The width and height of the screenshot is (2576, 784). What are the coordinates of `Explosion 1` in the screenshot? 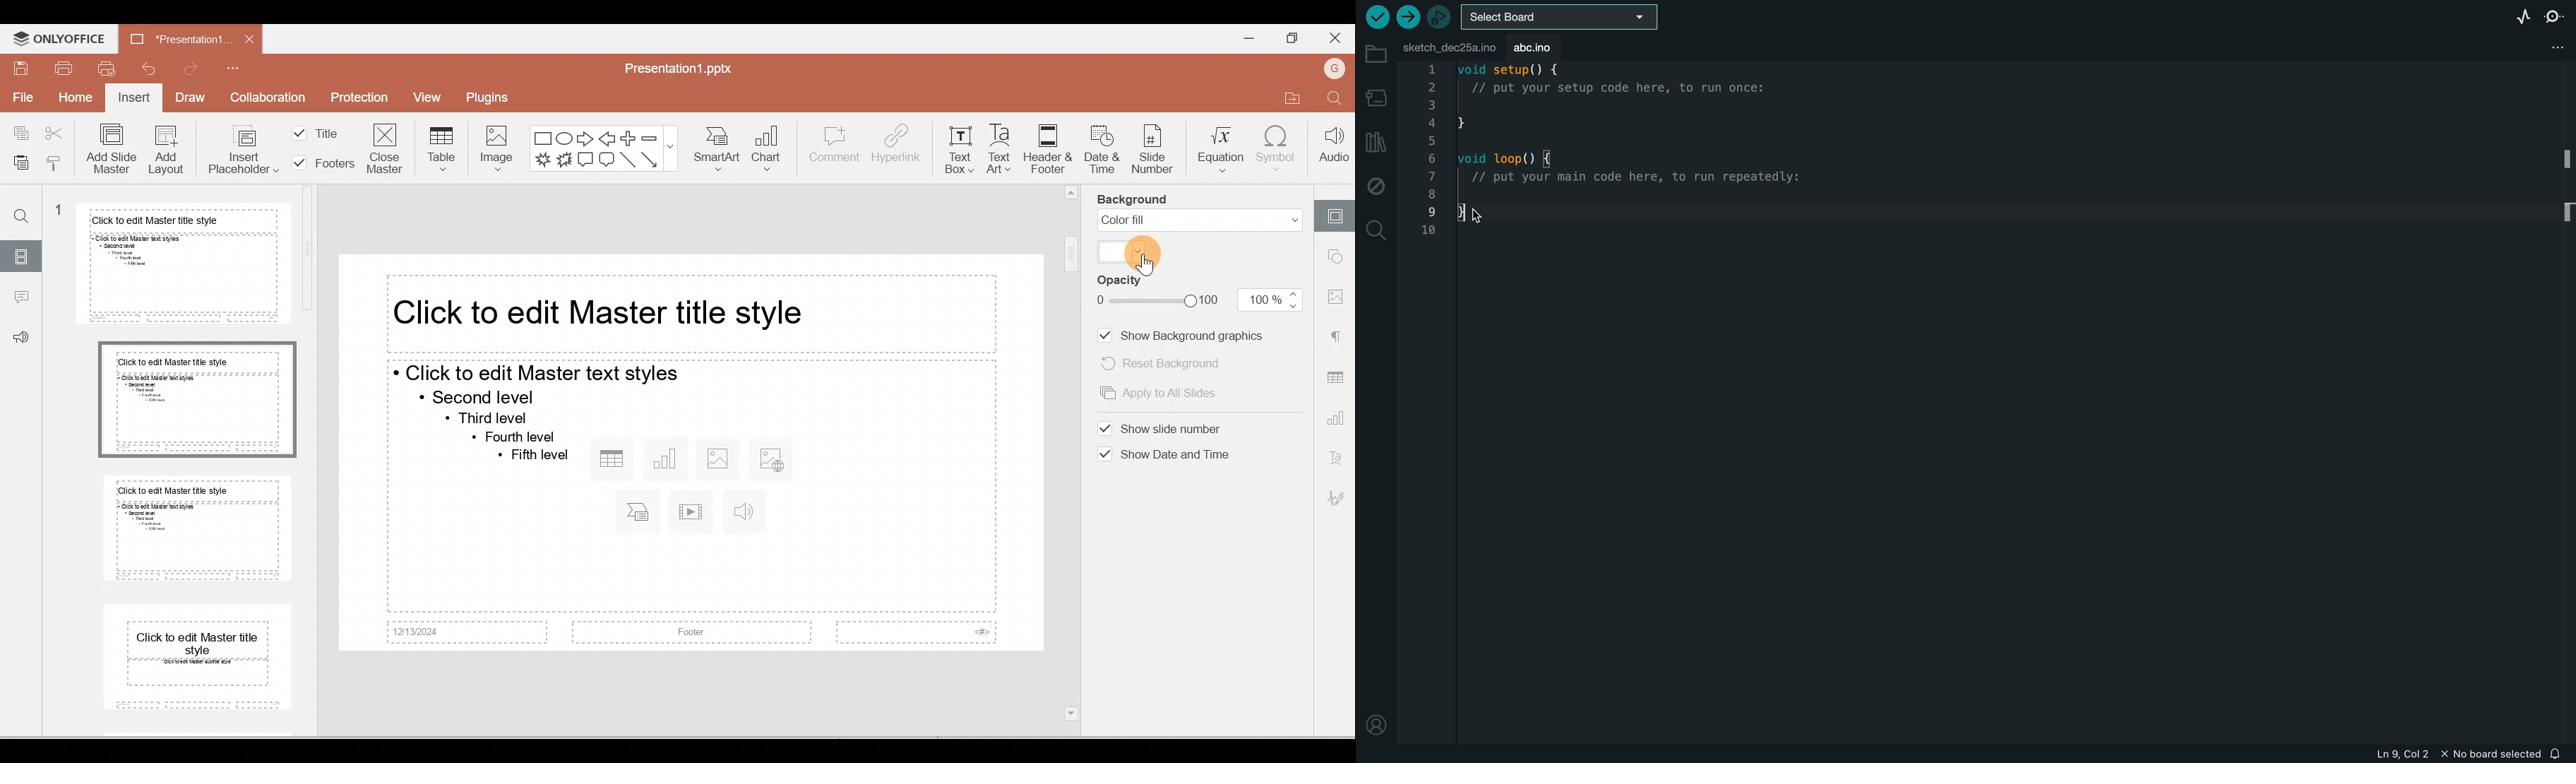 It's located at (541, 162).